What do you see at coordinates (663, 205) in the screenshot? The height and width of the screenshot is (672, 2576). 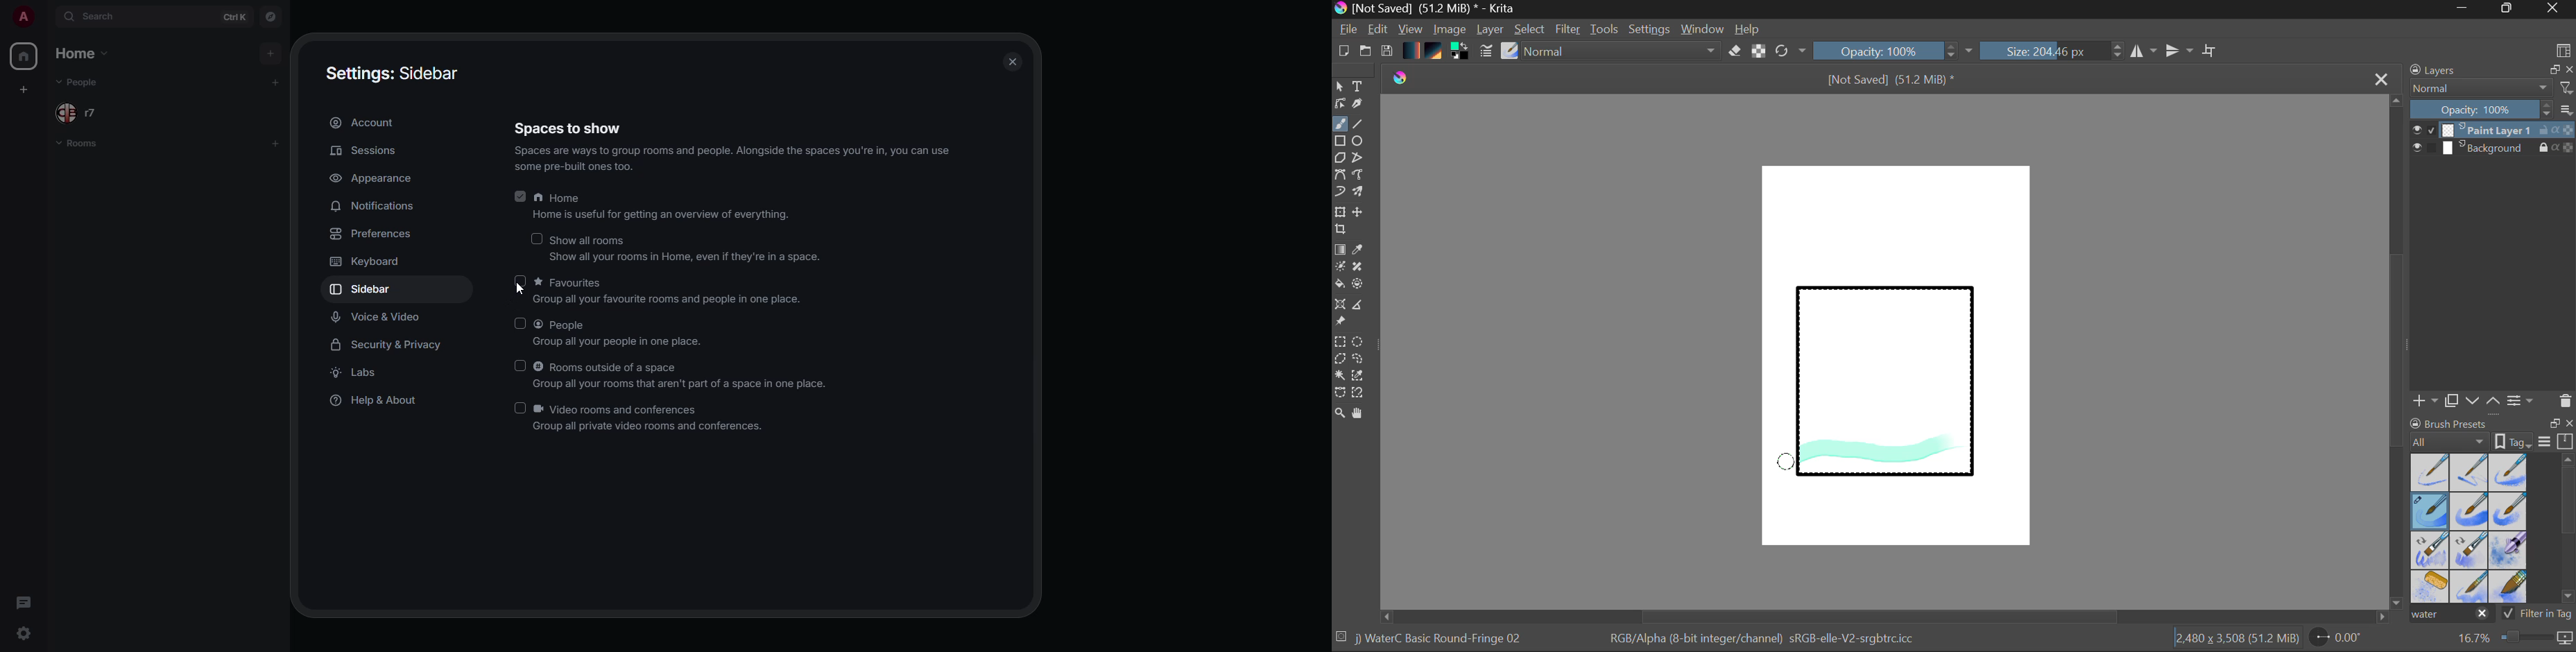 I see ` Home Home is useful for getting an overview of everything.` at bounding box center [663, 205].